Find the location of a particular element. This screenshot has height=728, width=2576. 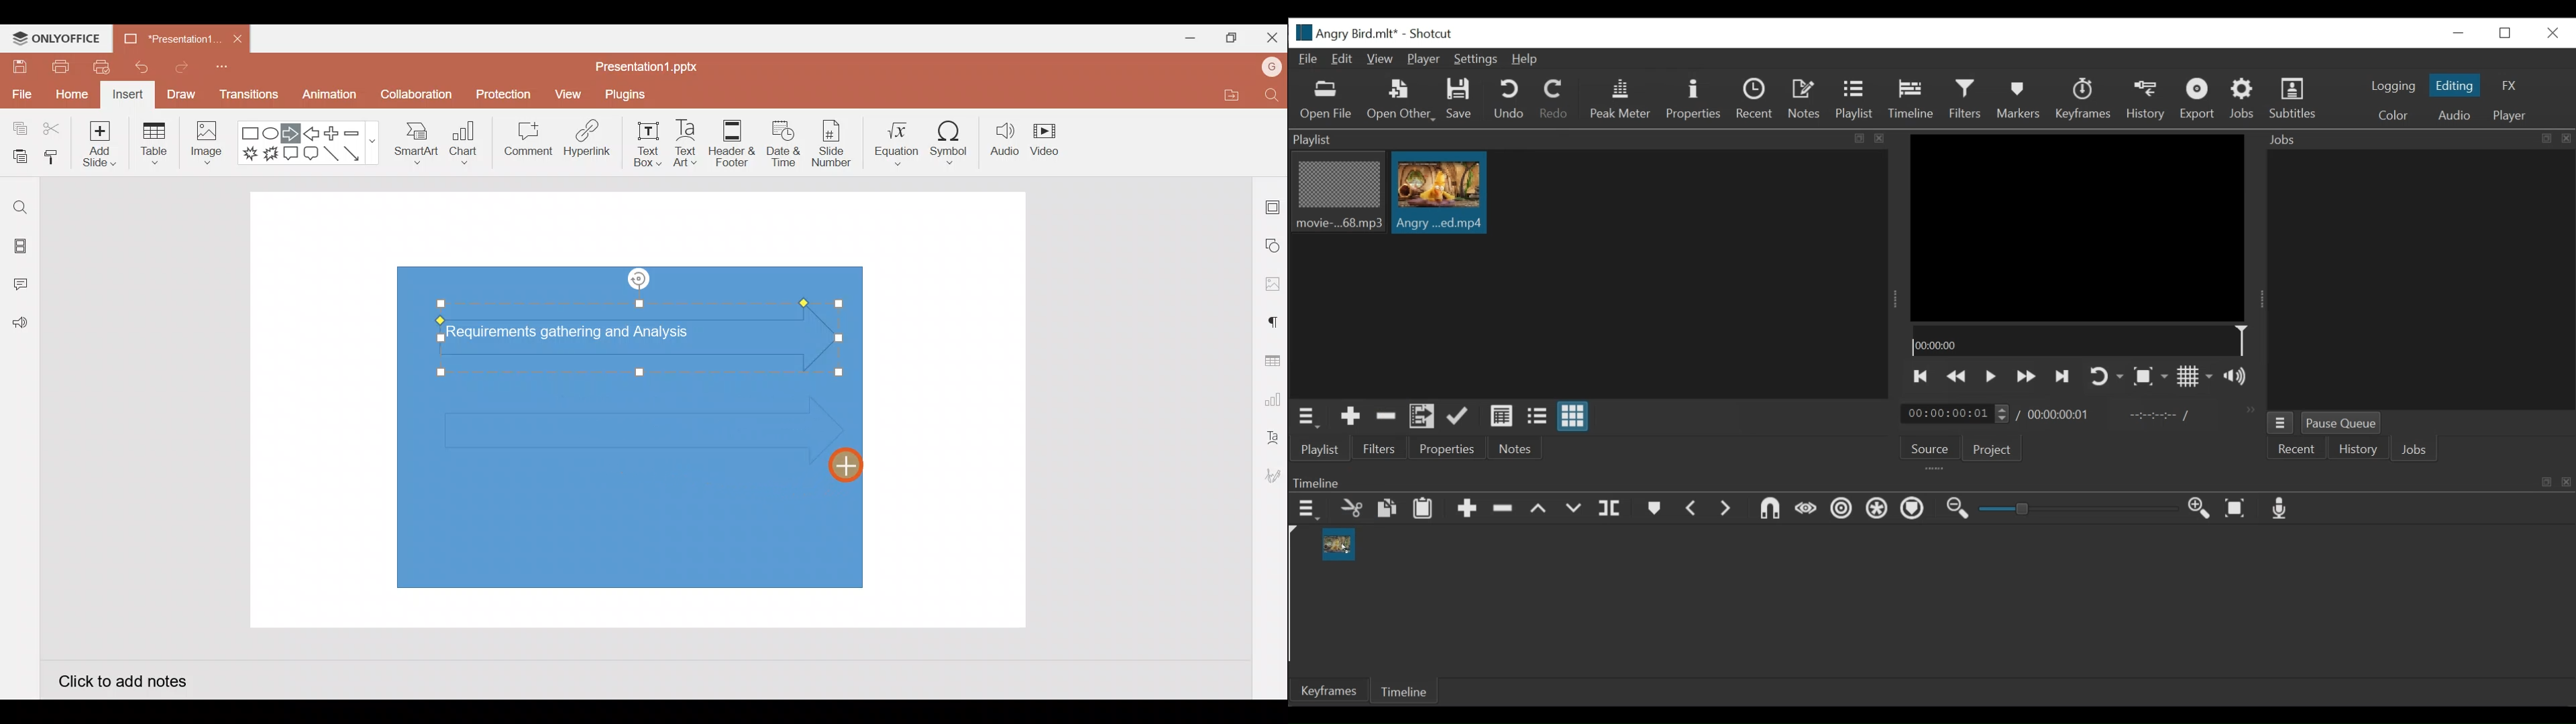

Chart settings is located at coordinates (1271, 397).